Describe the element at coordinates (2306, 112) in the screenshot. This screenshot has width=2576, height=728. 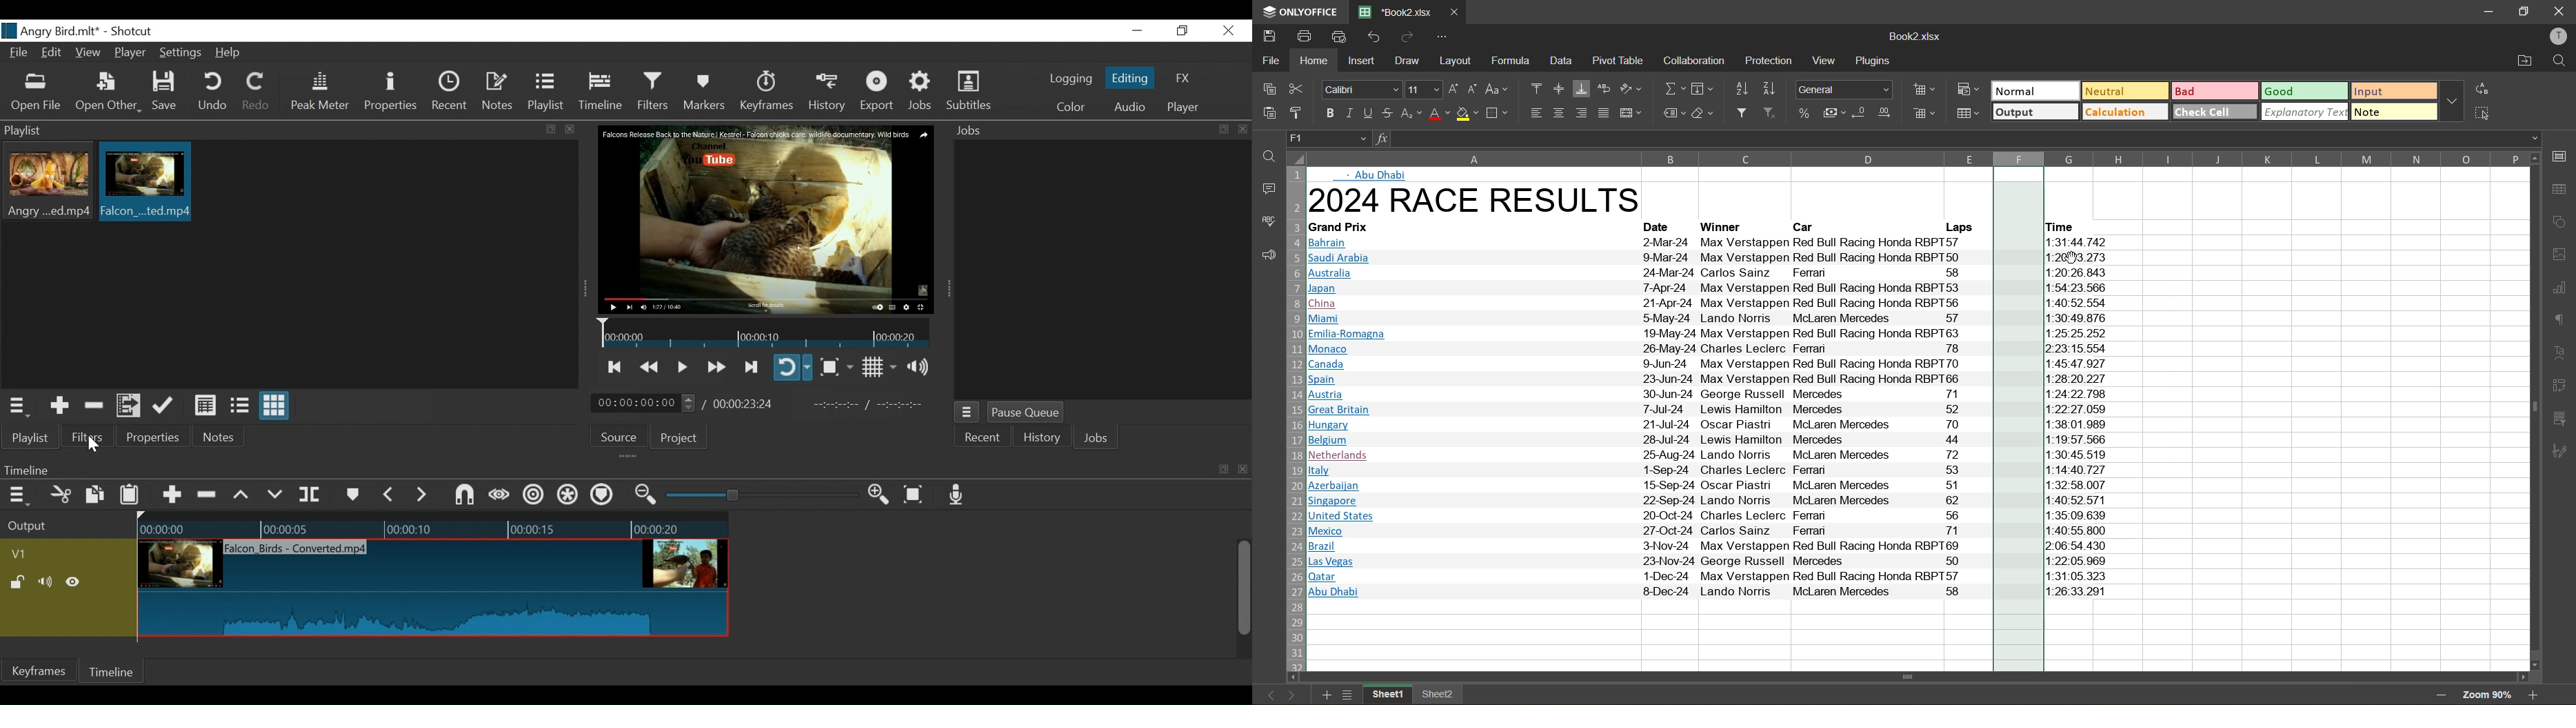
I see `explanatory text` at that location.